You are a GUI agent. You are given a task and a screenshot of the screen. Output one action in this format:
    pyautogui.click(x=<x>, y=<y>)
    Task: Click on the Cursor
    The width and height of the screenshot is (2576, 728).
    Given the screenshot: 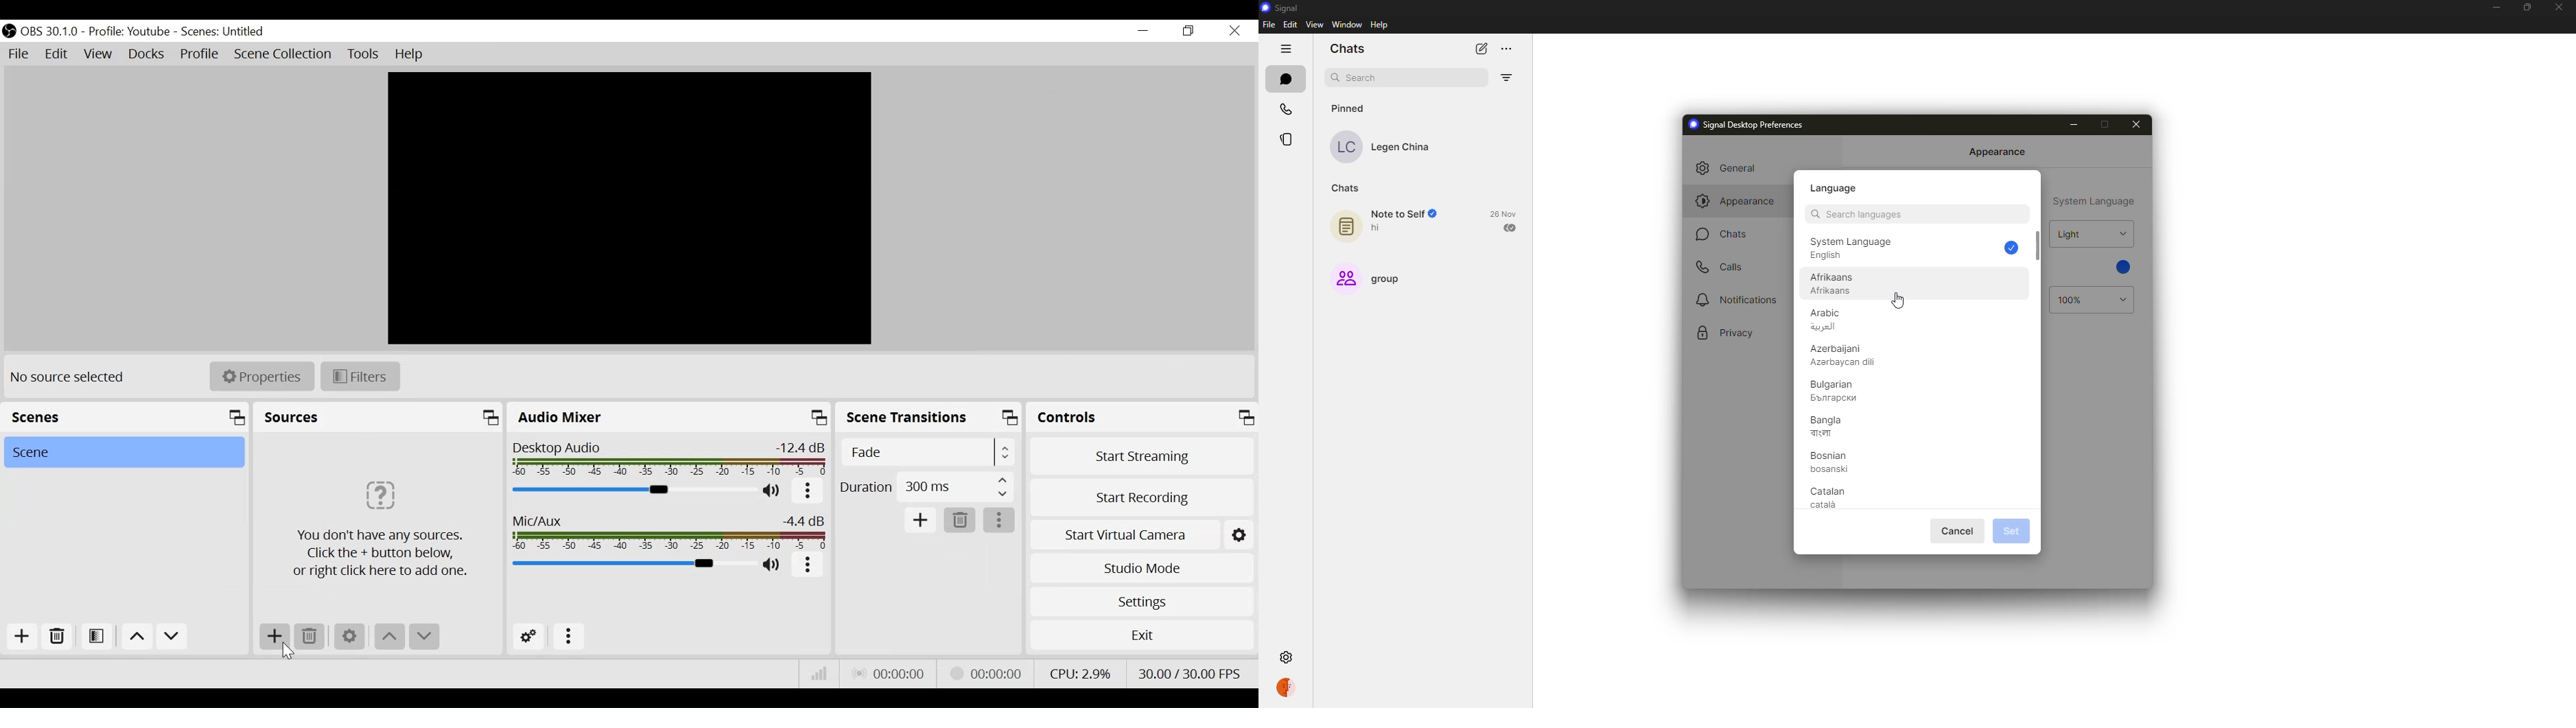 What is the action you would take?
    pyautogui.click(x=285, y=650)
    